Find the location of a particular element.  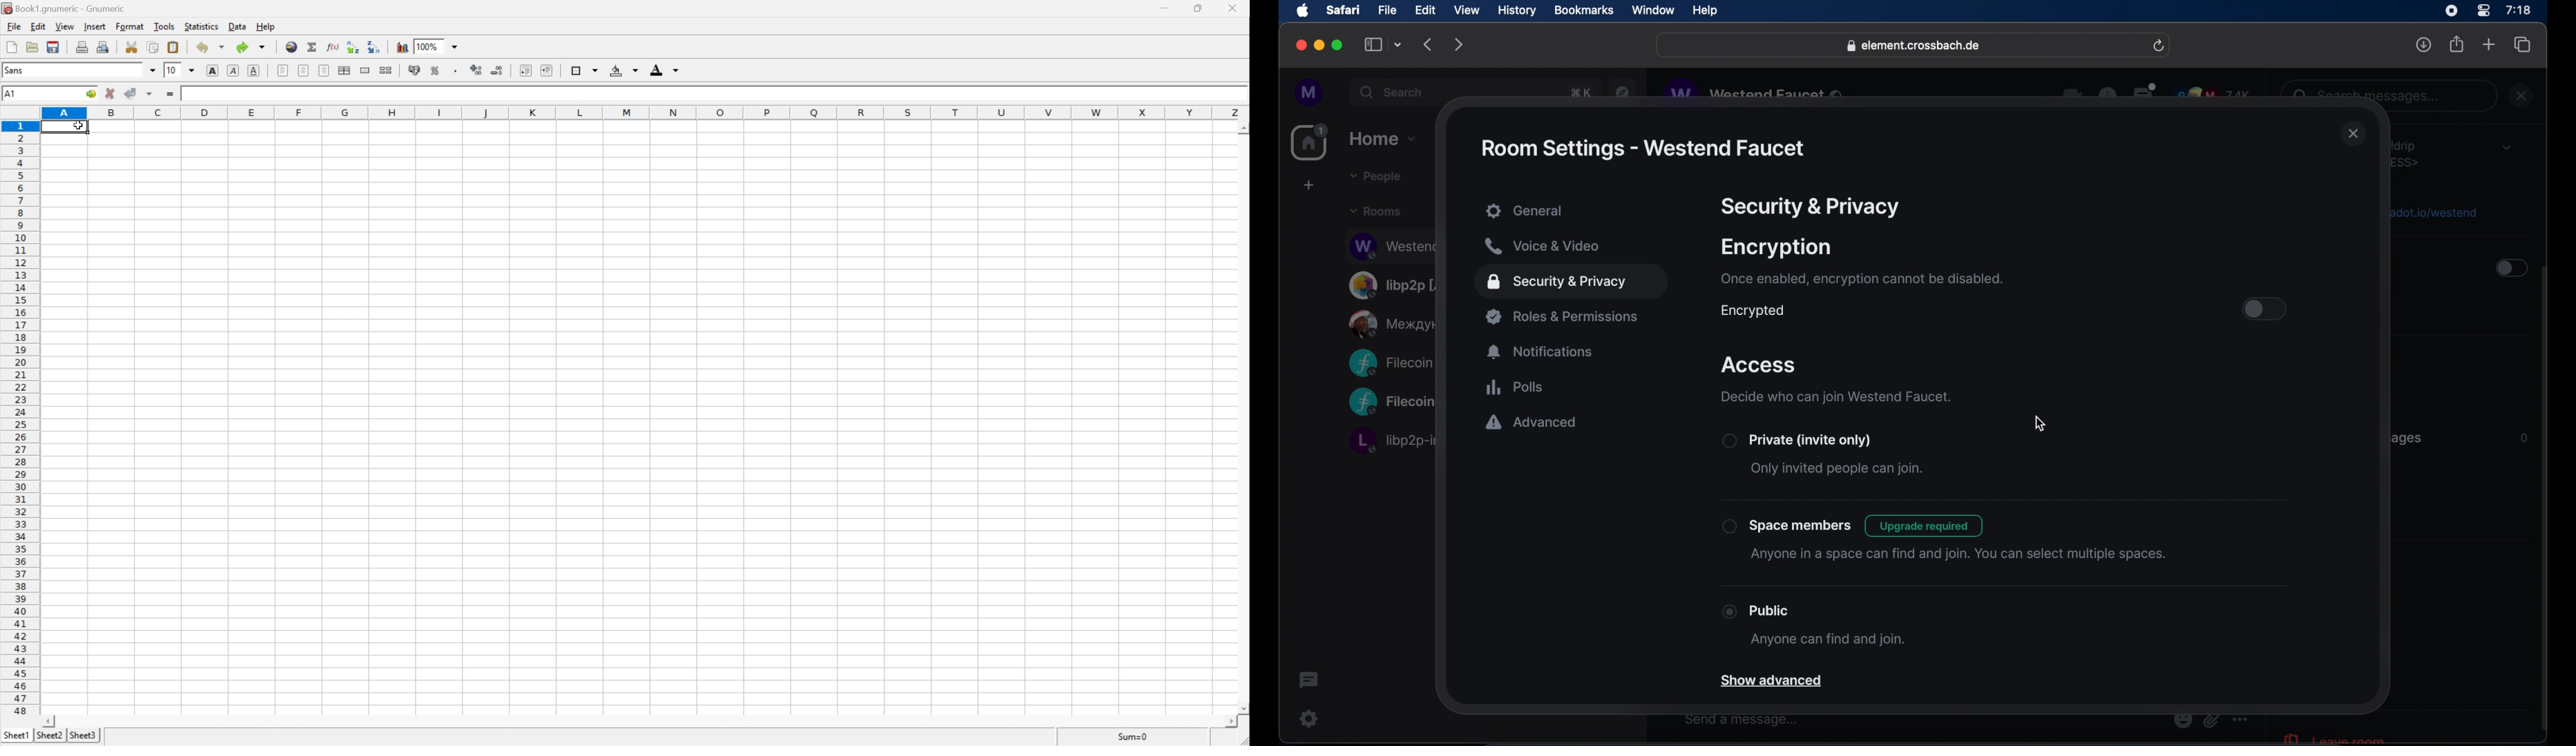

font name - Sans is located at coordinates (78, 71).